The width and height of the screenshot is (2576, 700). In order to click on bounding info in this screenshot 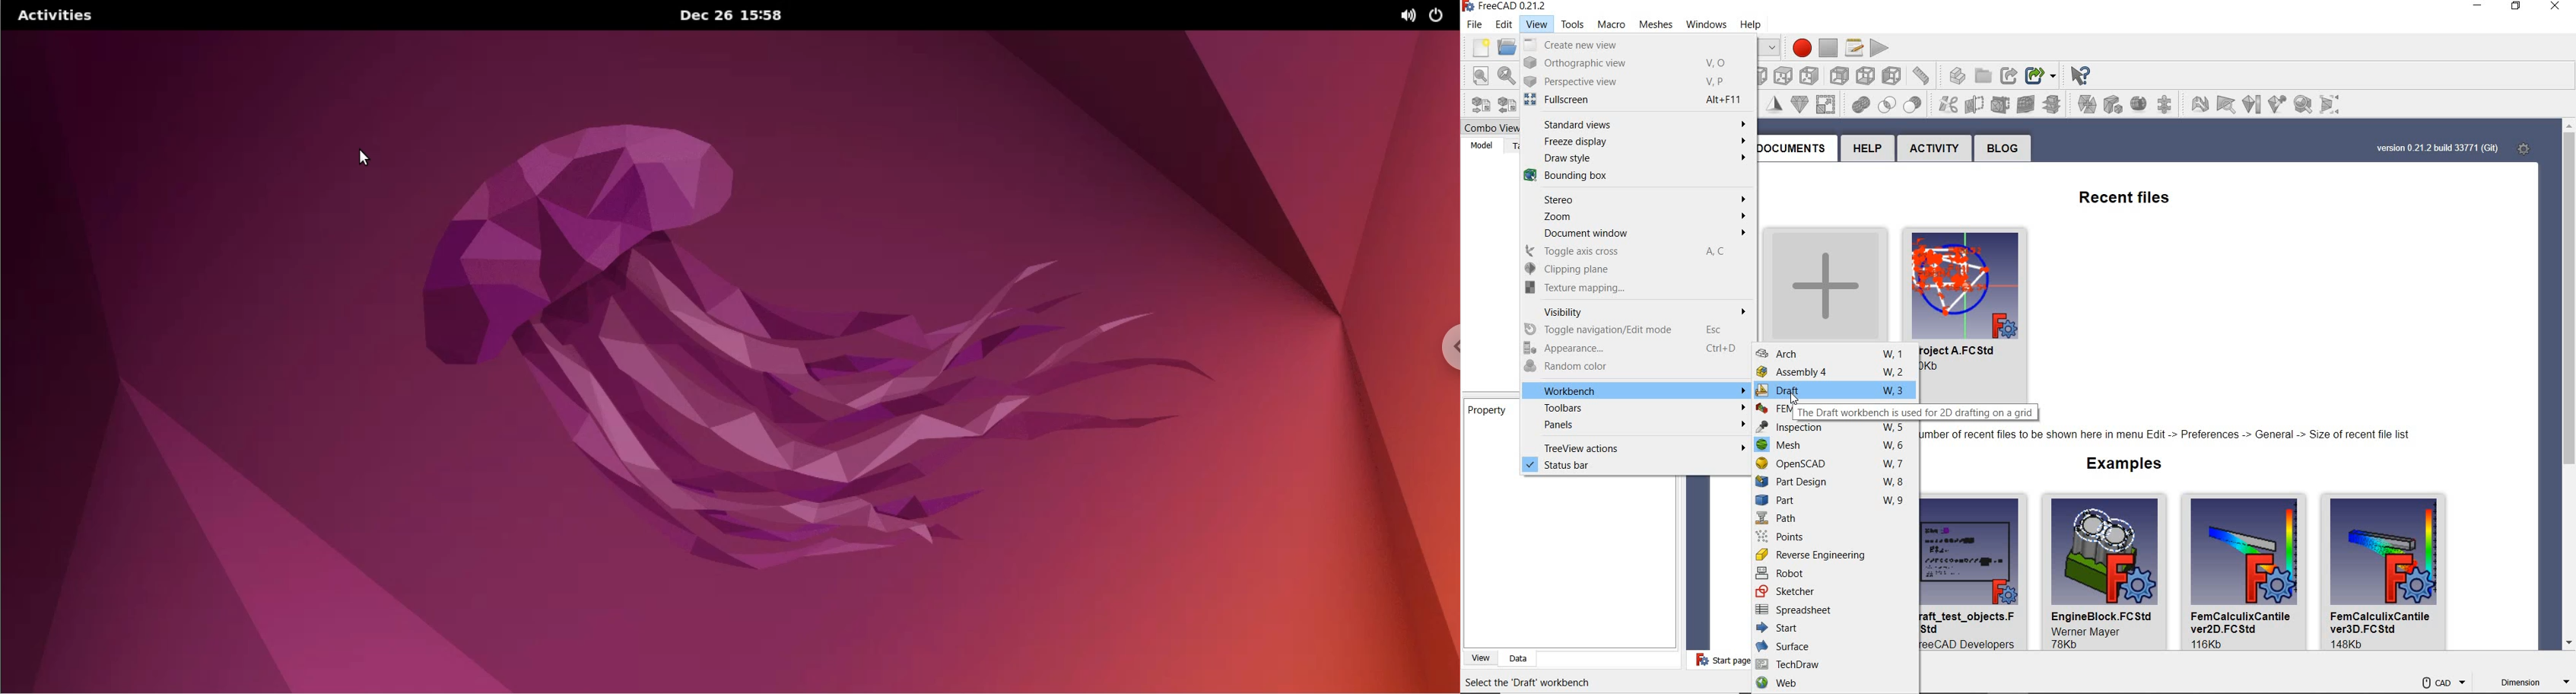, I will do `click(2333, 104)`.